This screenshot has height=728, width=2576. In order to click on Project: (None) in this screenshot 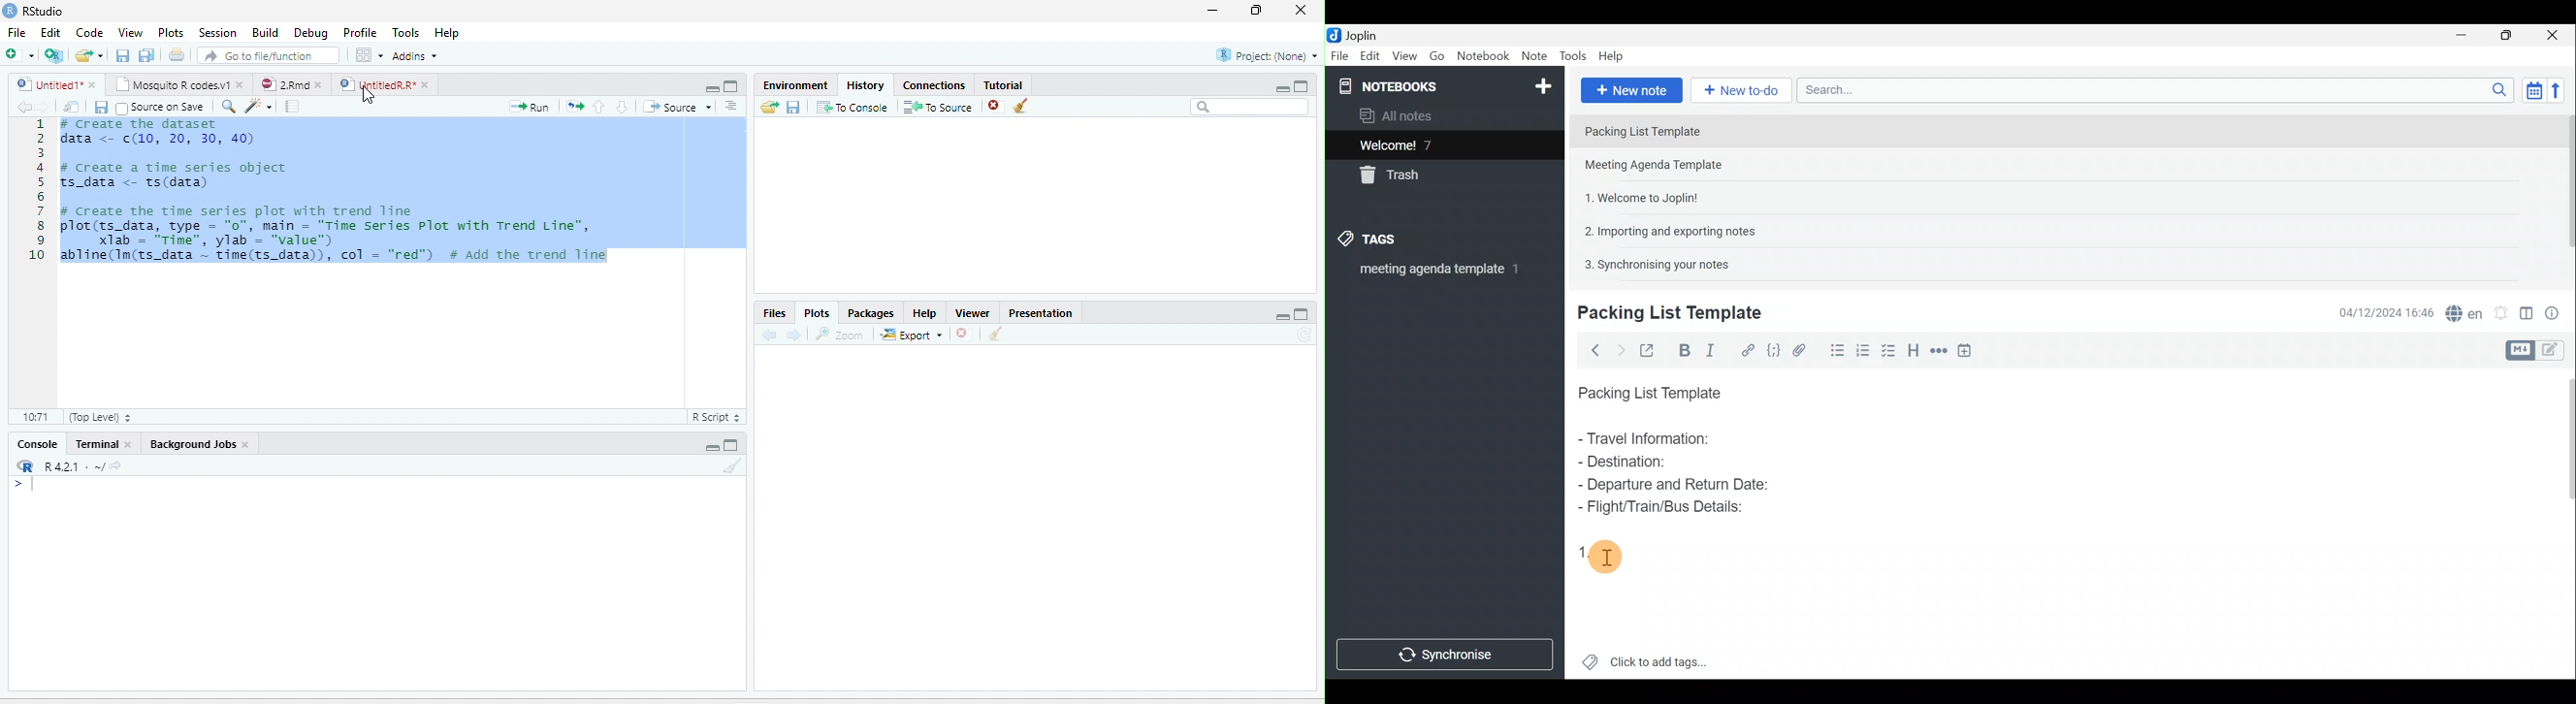, I will do `click(1265, 55)`.